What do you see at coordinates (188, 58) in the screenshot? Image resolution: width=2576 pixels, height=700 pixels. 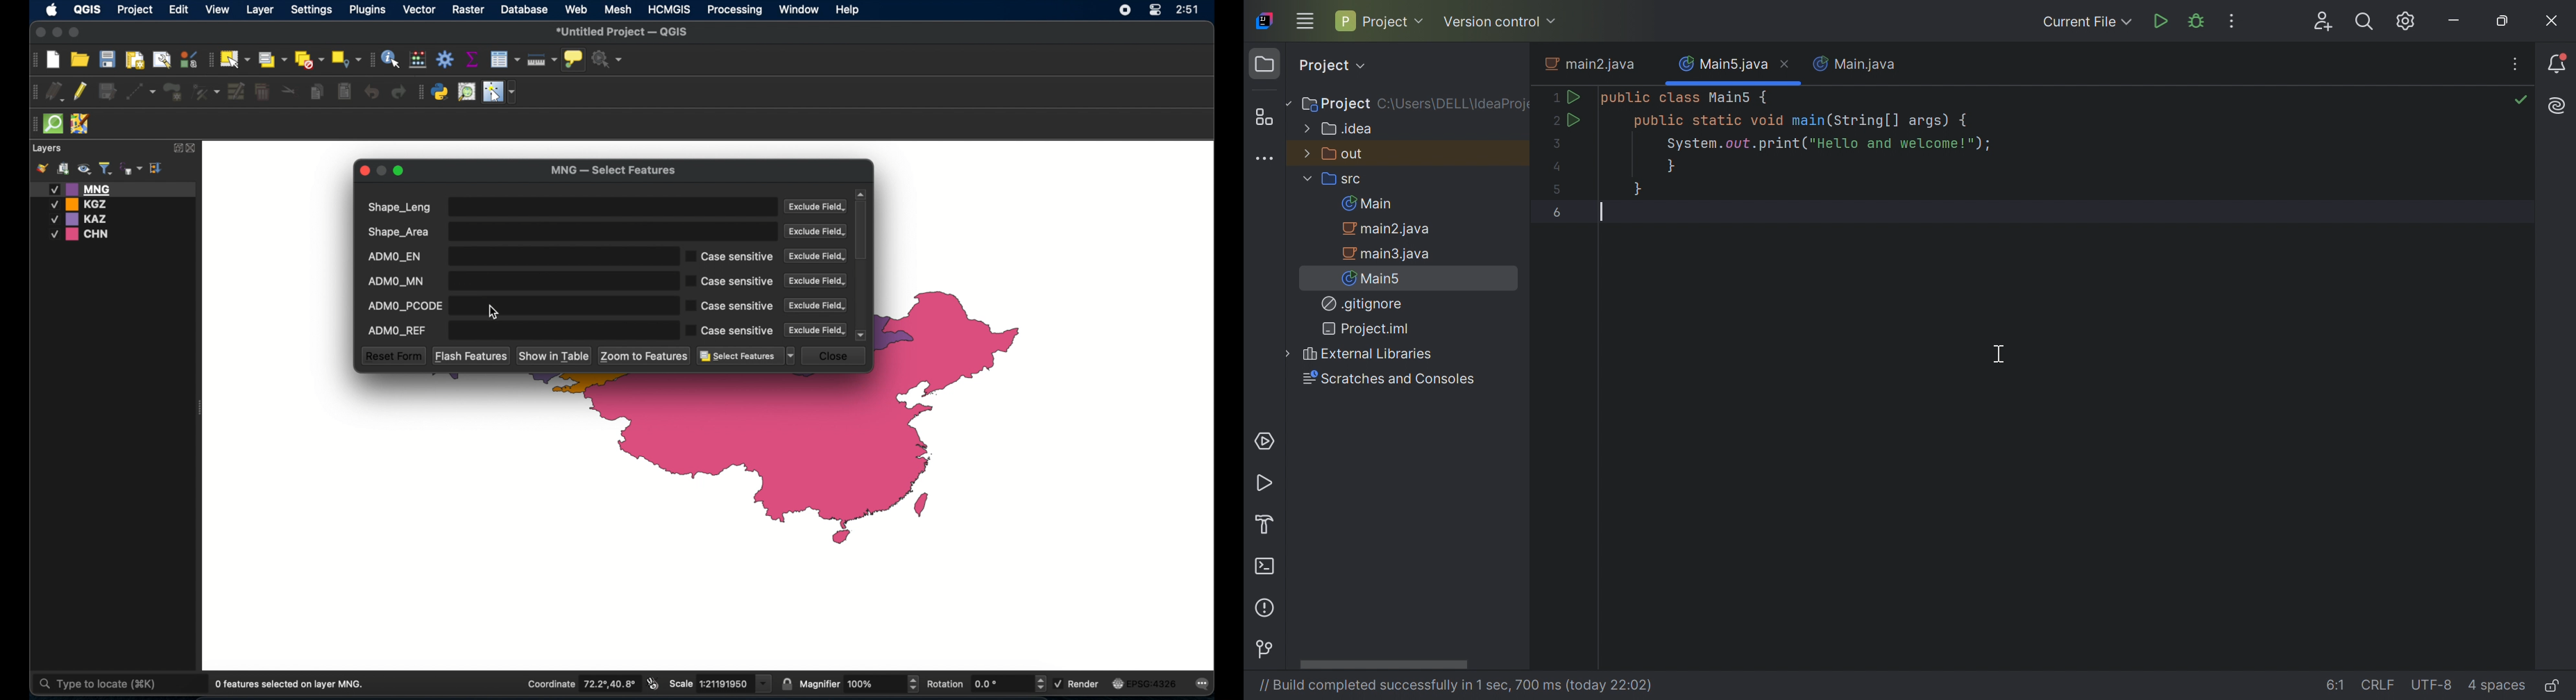 I see `style manager` at bounding box center [188, 58].